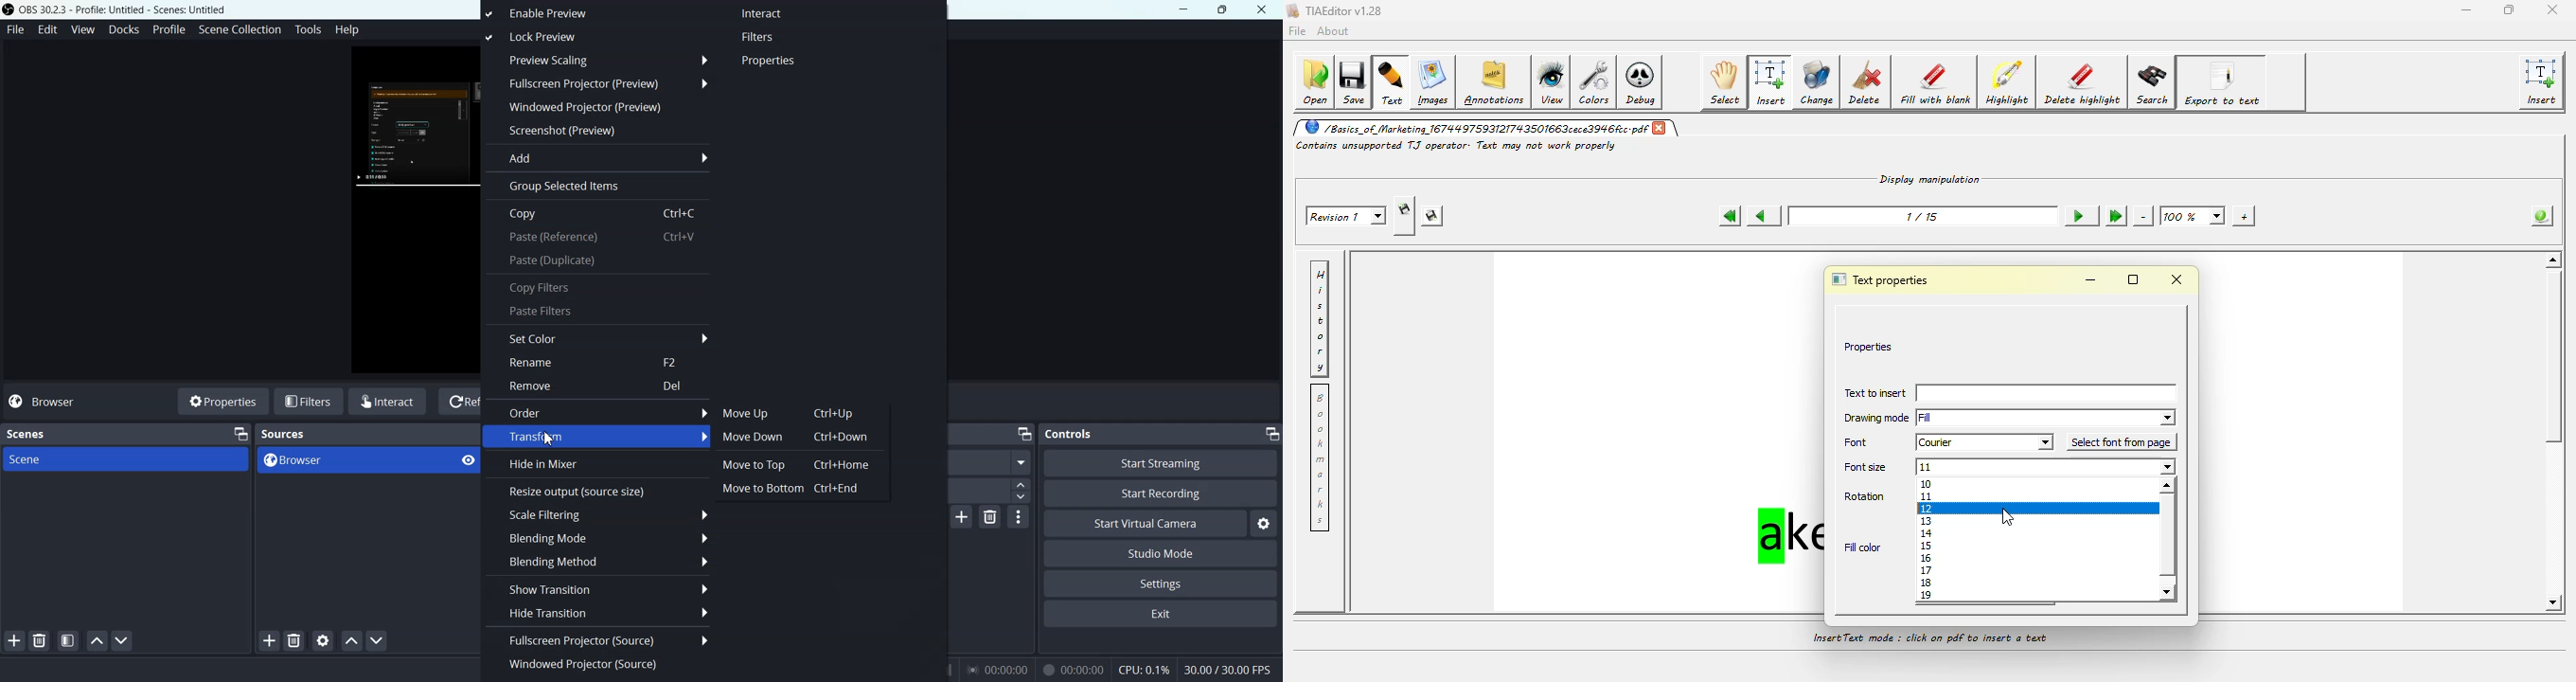  Describe the element at coordinates (389, 401) in the screenshot. I see `Interact` at that location.